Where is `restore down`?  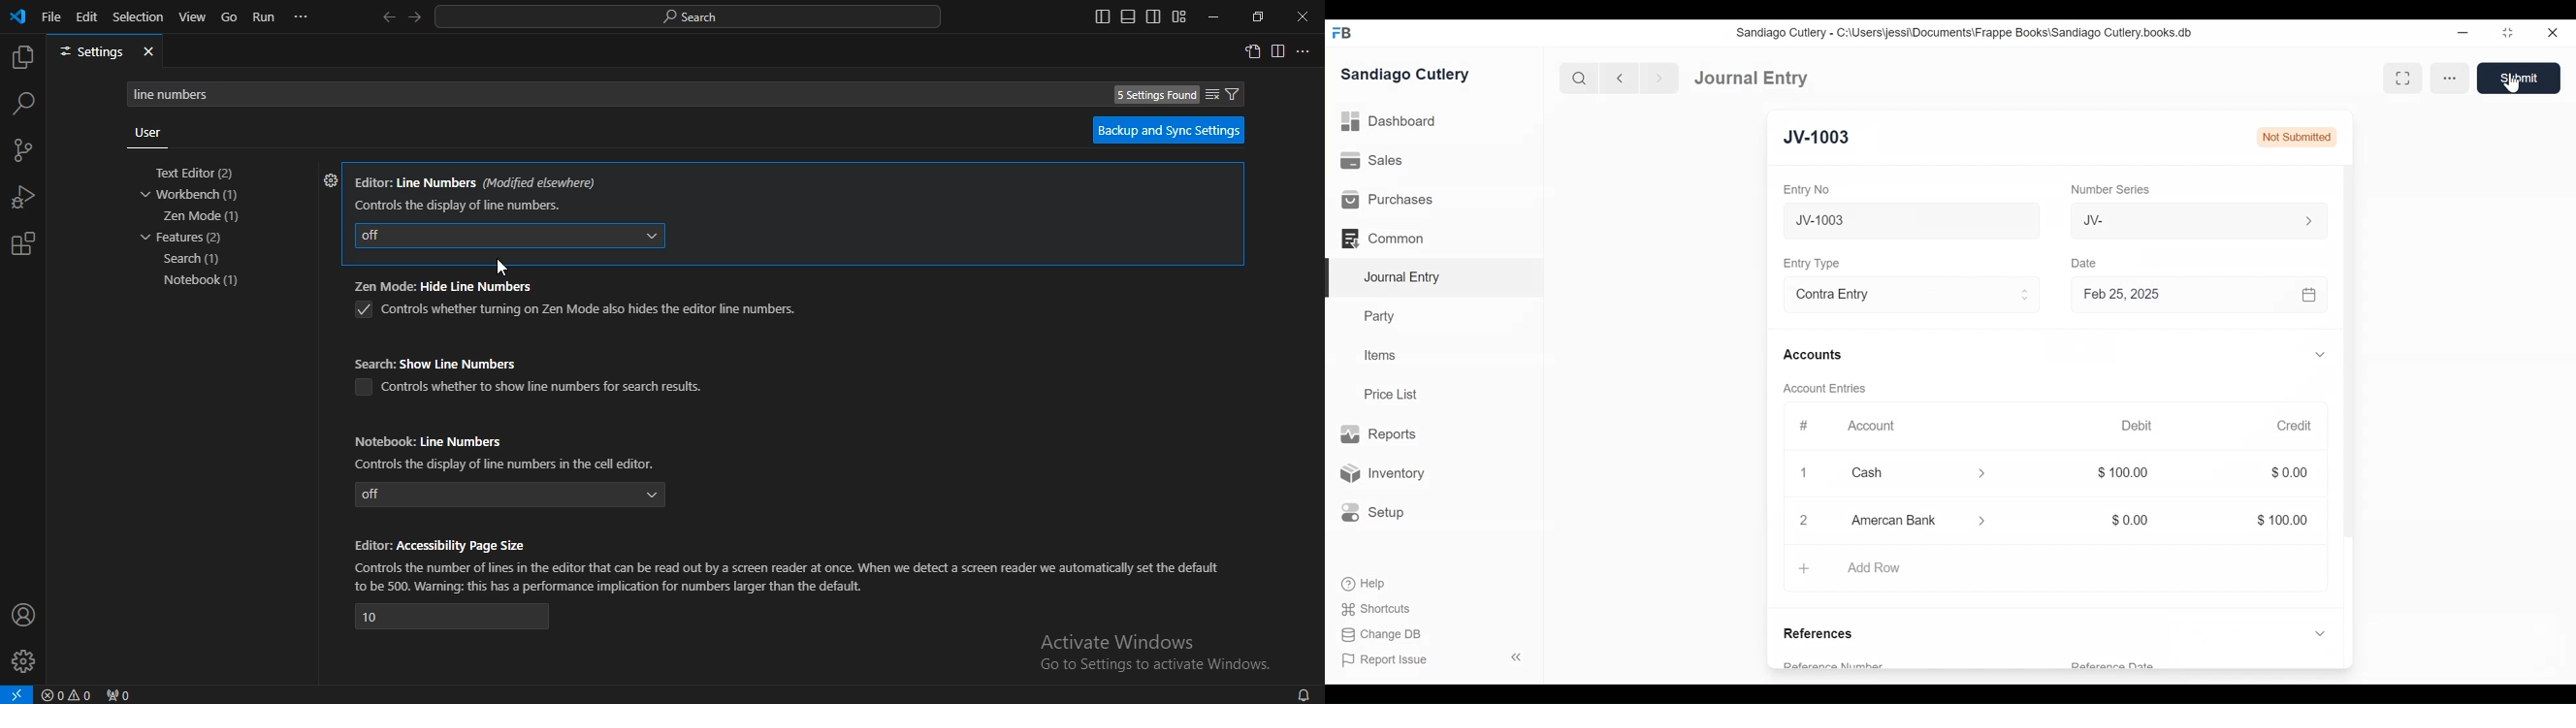 restore down is located at coordinates (1258, 16).